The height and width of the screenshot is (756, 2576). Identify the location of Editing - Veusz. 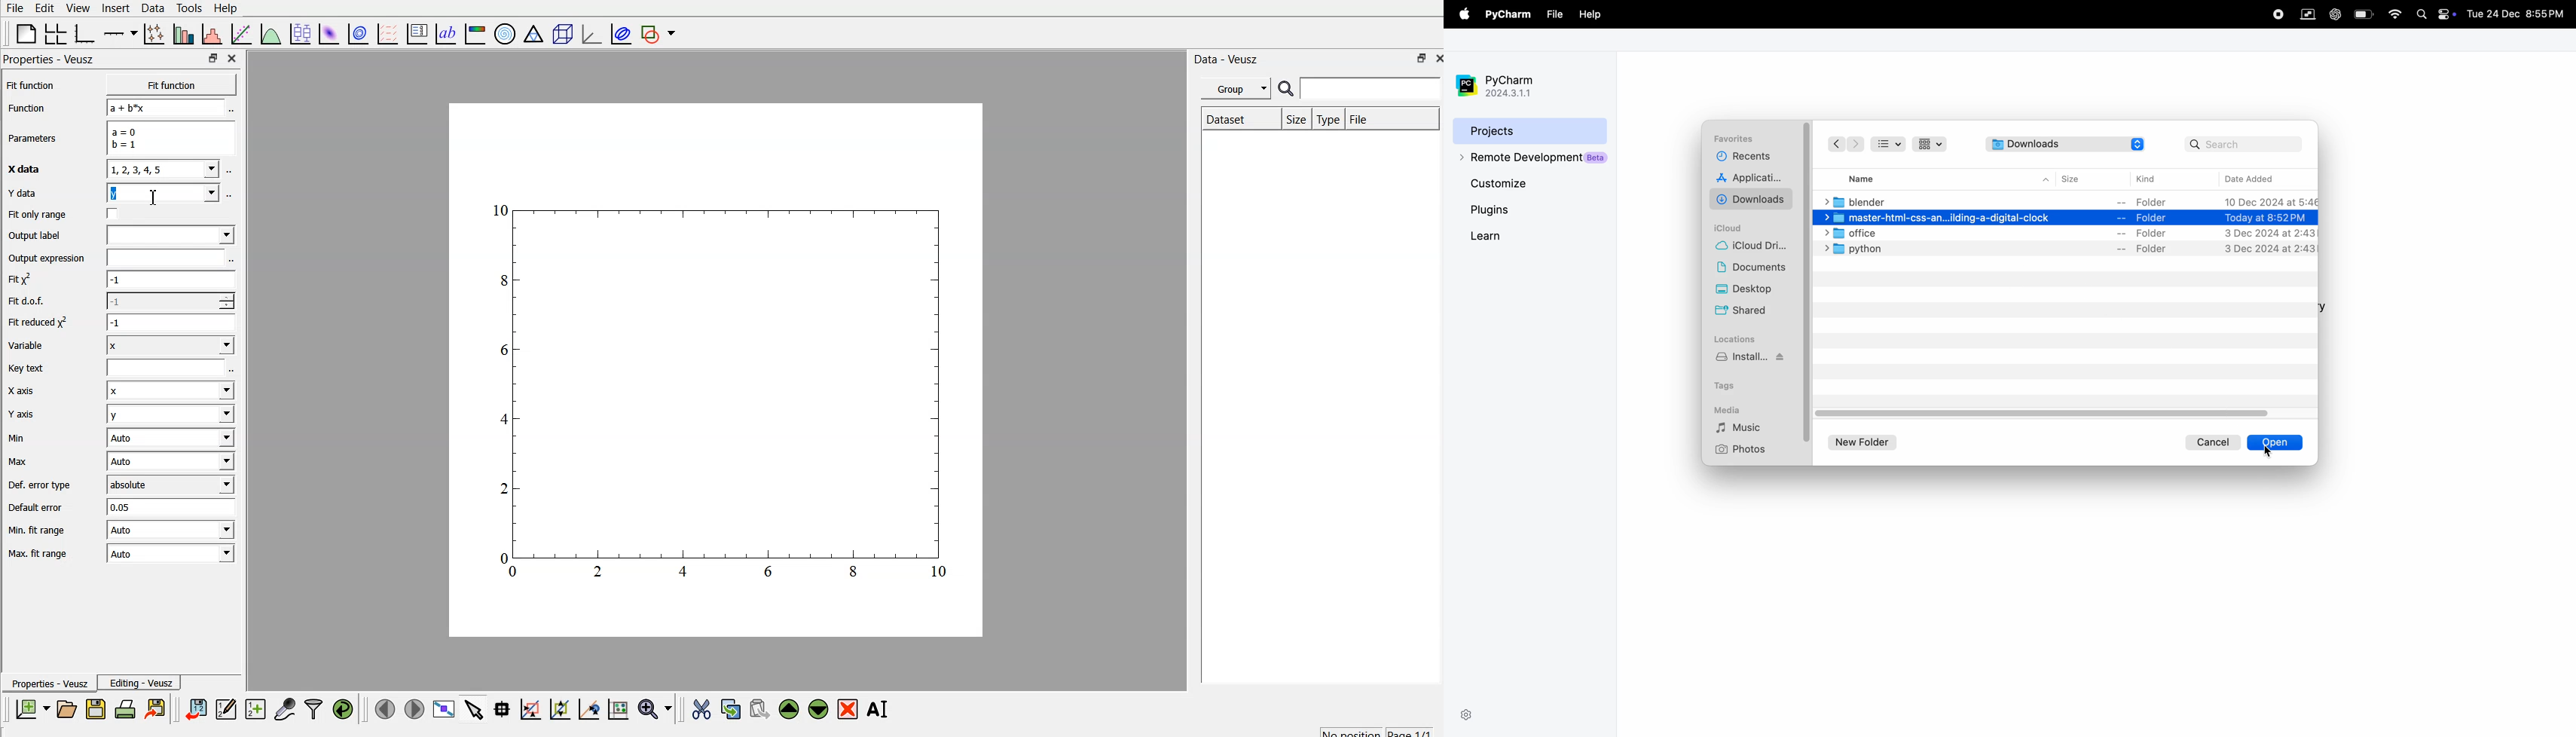
(145, 682).